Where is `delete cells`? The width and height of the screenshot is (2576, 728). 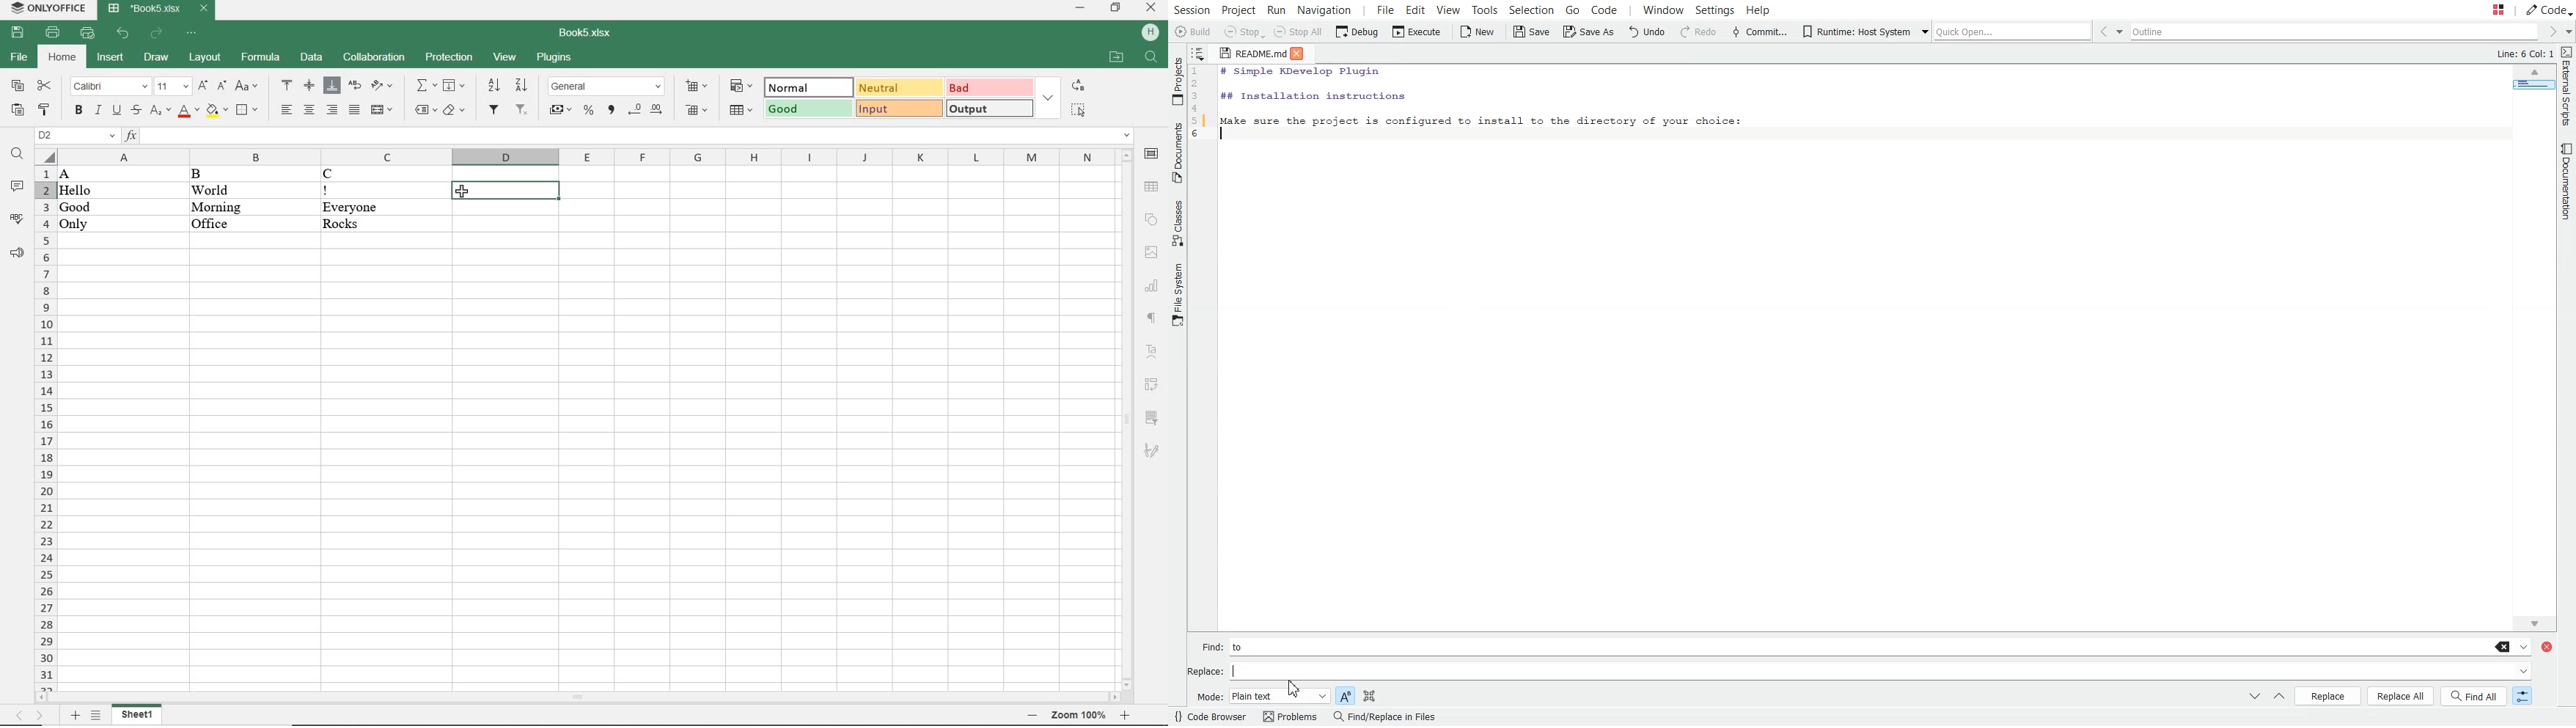 delete cells is located at coordinates (700, 111).